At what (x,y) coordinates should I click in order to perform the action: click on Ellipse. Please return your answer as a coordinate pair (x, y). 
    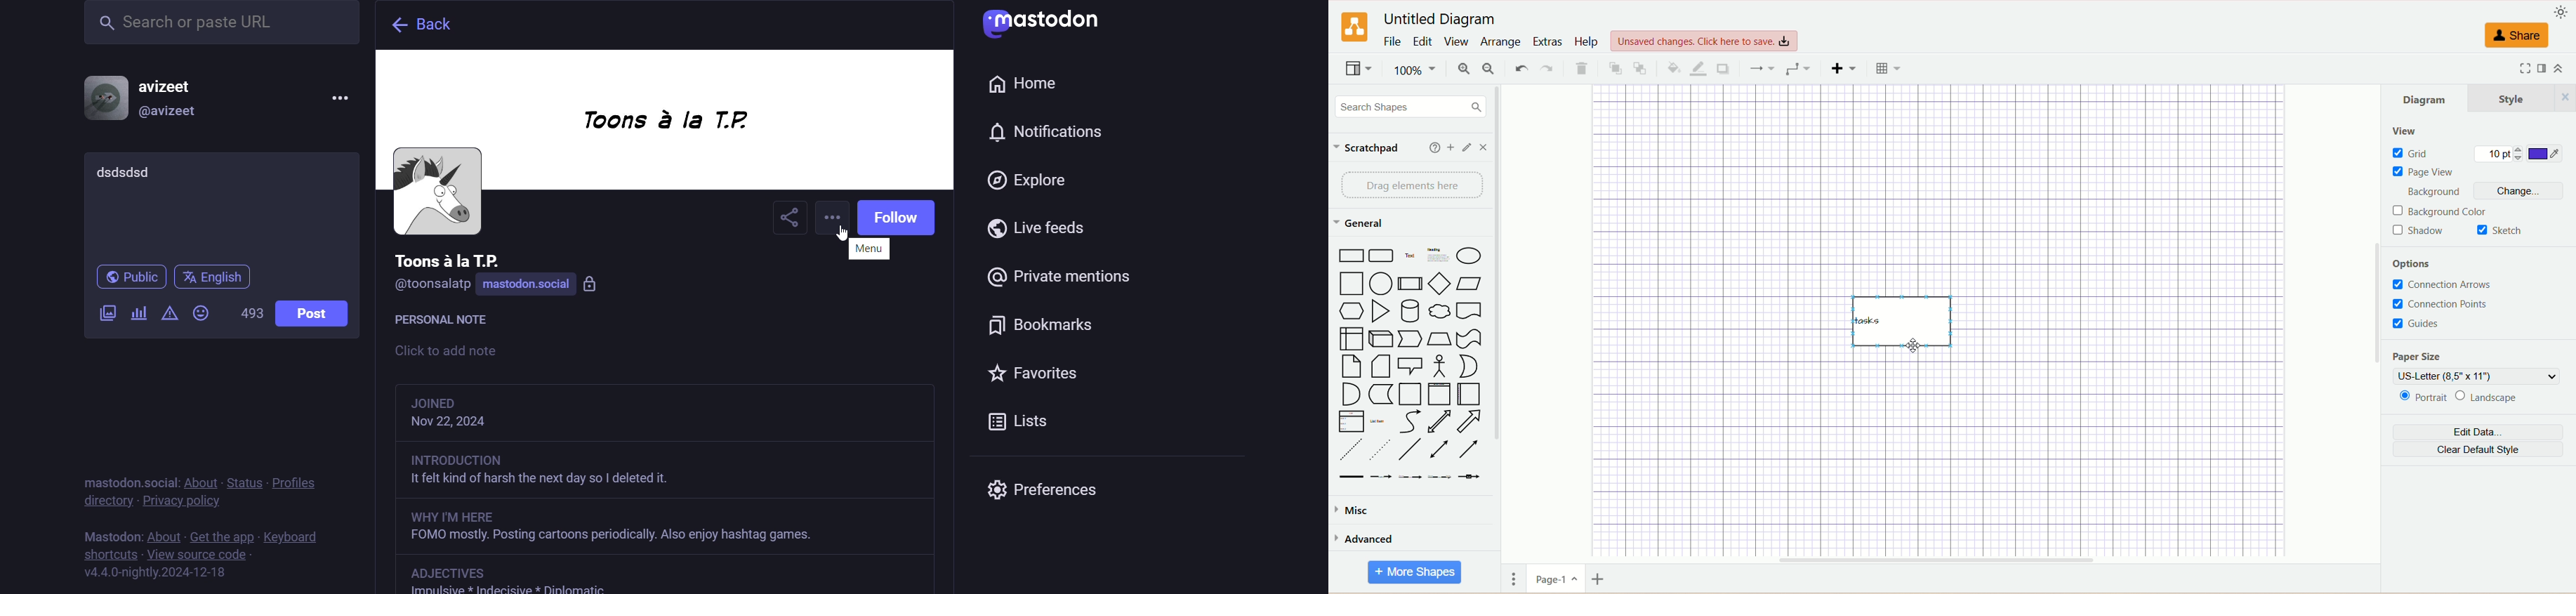
    Looking at the image, I should click on (1469, 256).